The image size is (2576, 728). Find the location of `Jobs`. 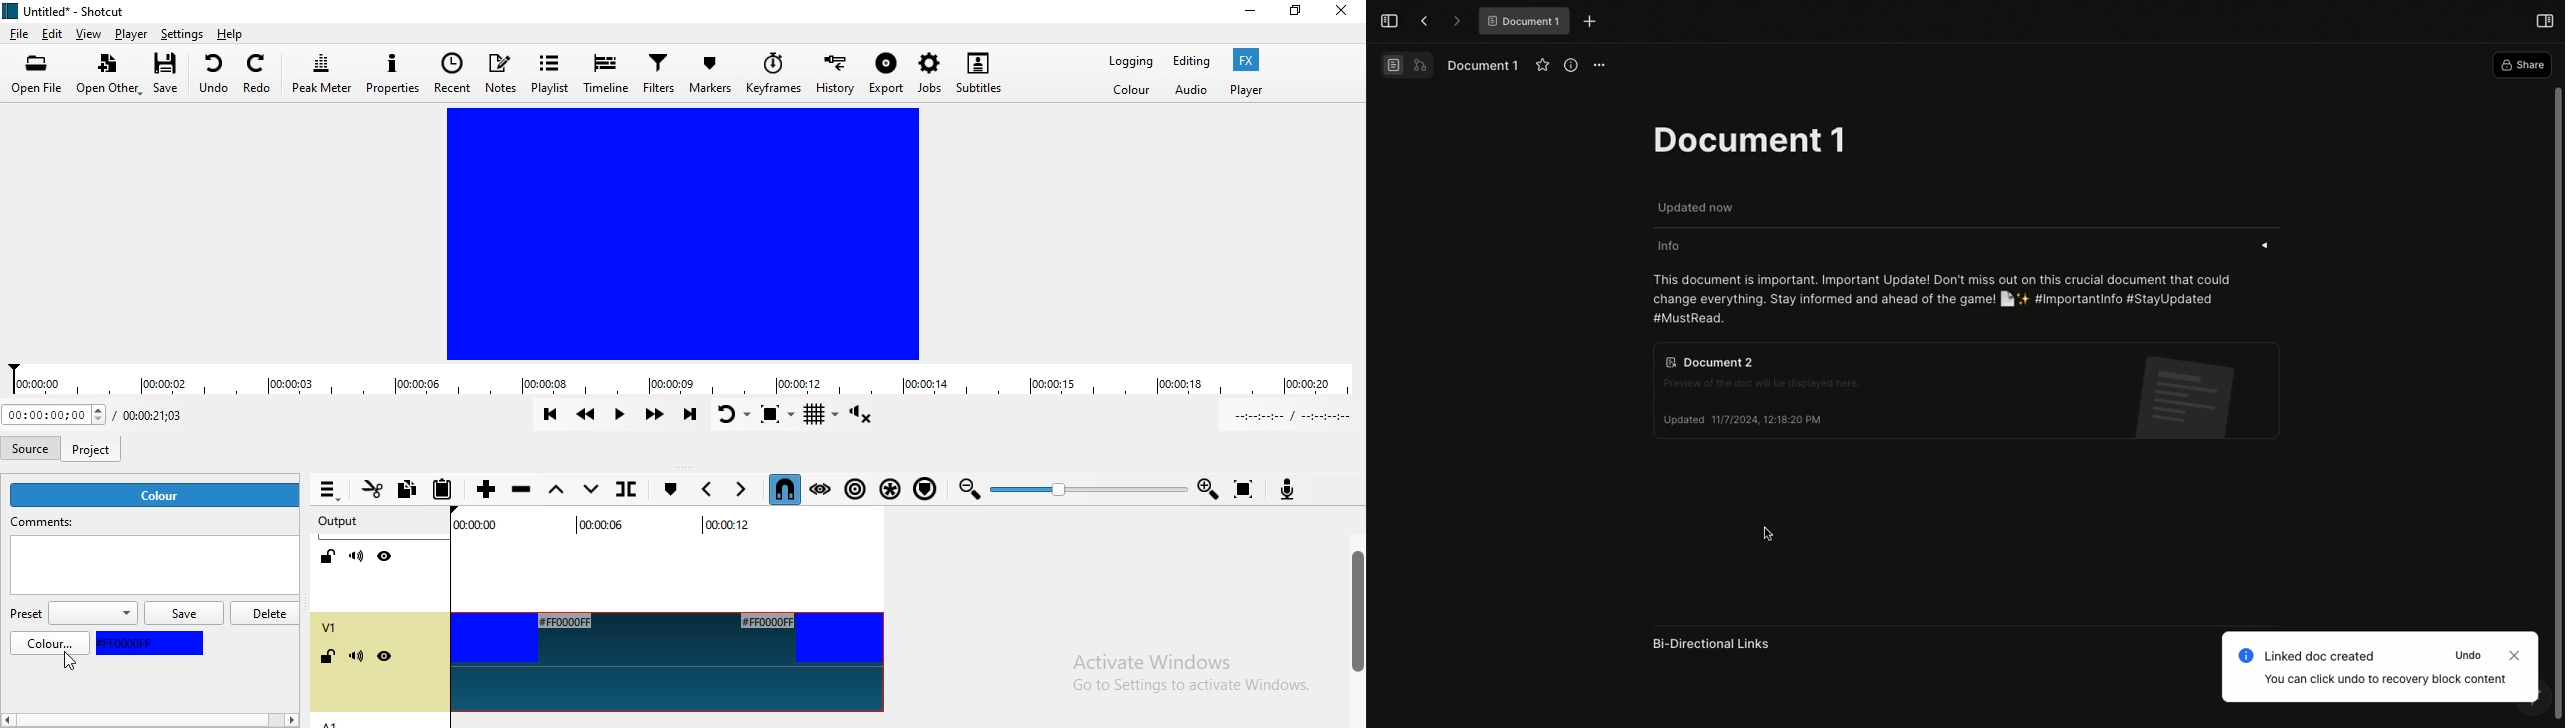

Jobs is located at coordinates (929, 71).